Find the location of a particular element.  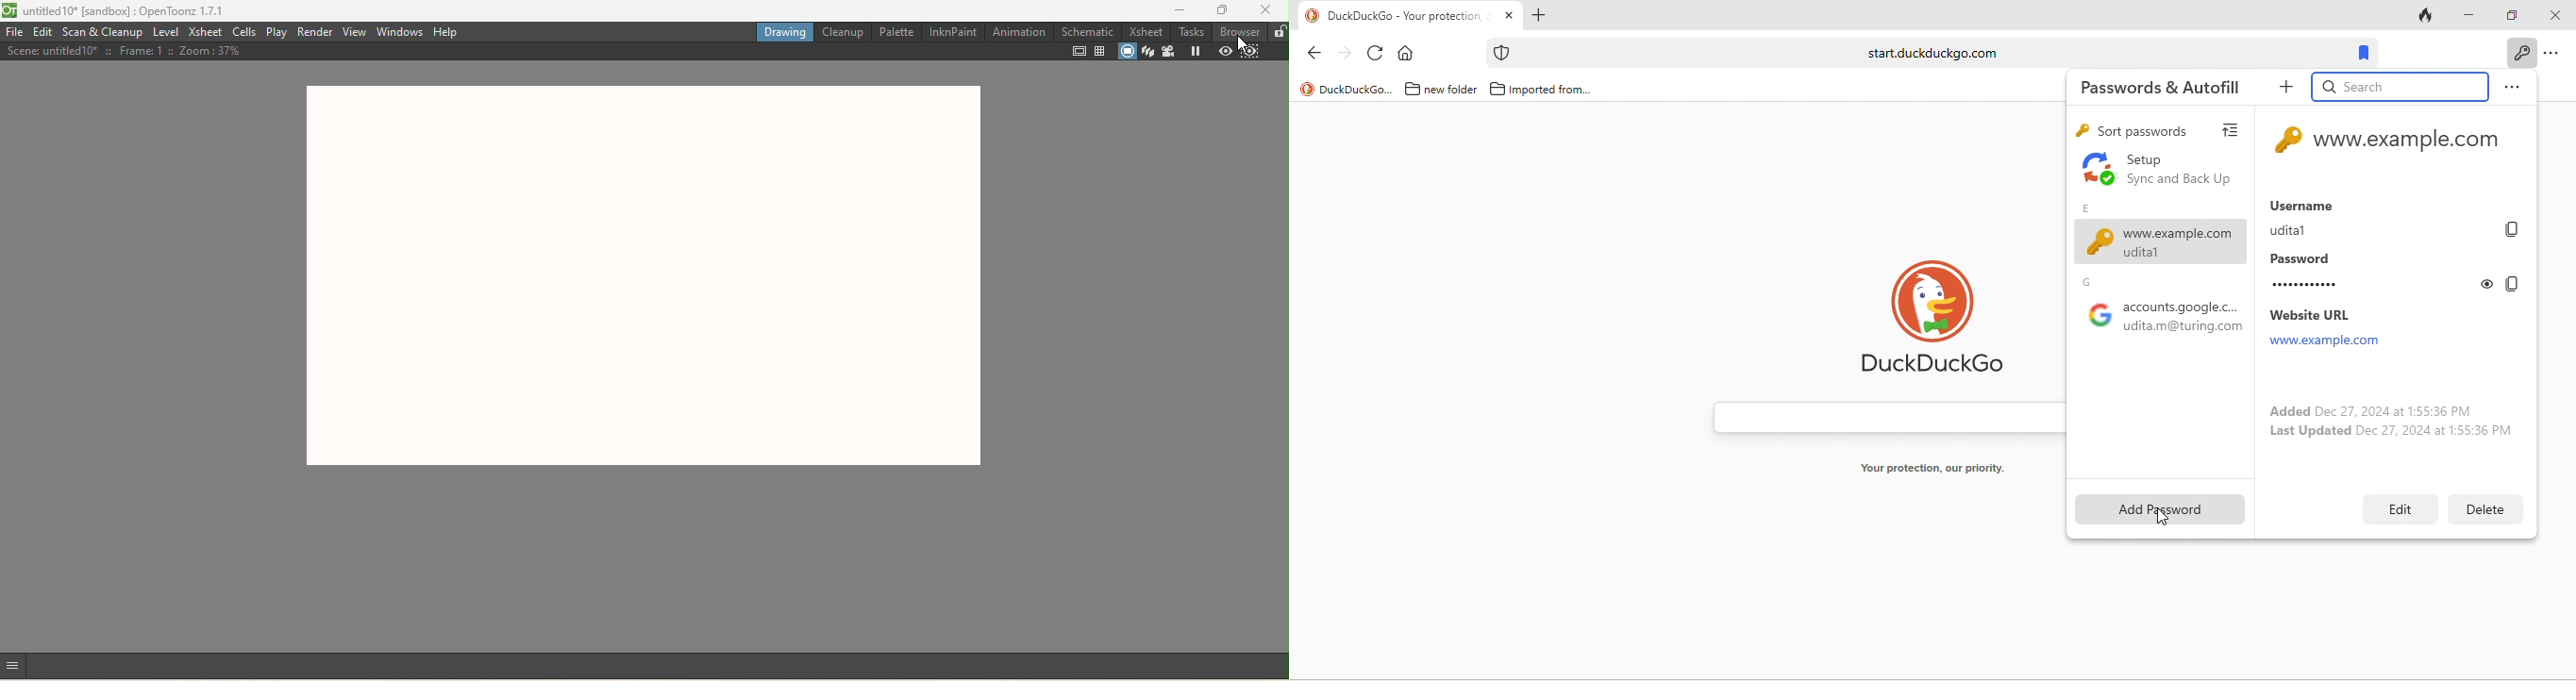

imported from is located at coordinates (1552, 91).